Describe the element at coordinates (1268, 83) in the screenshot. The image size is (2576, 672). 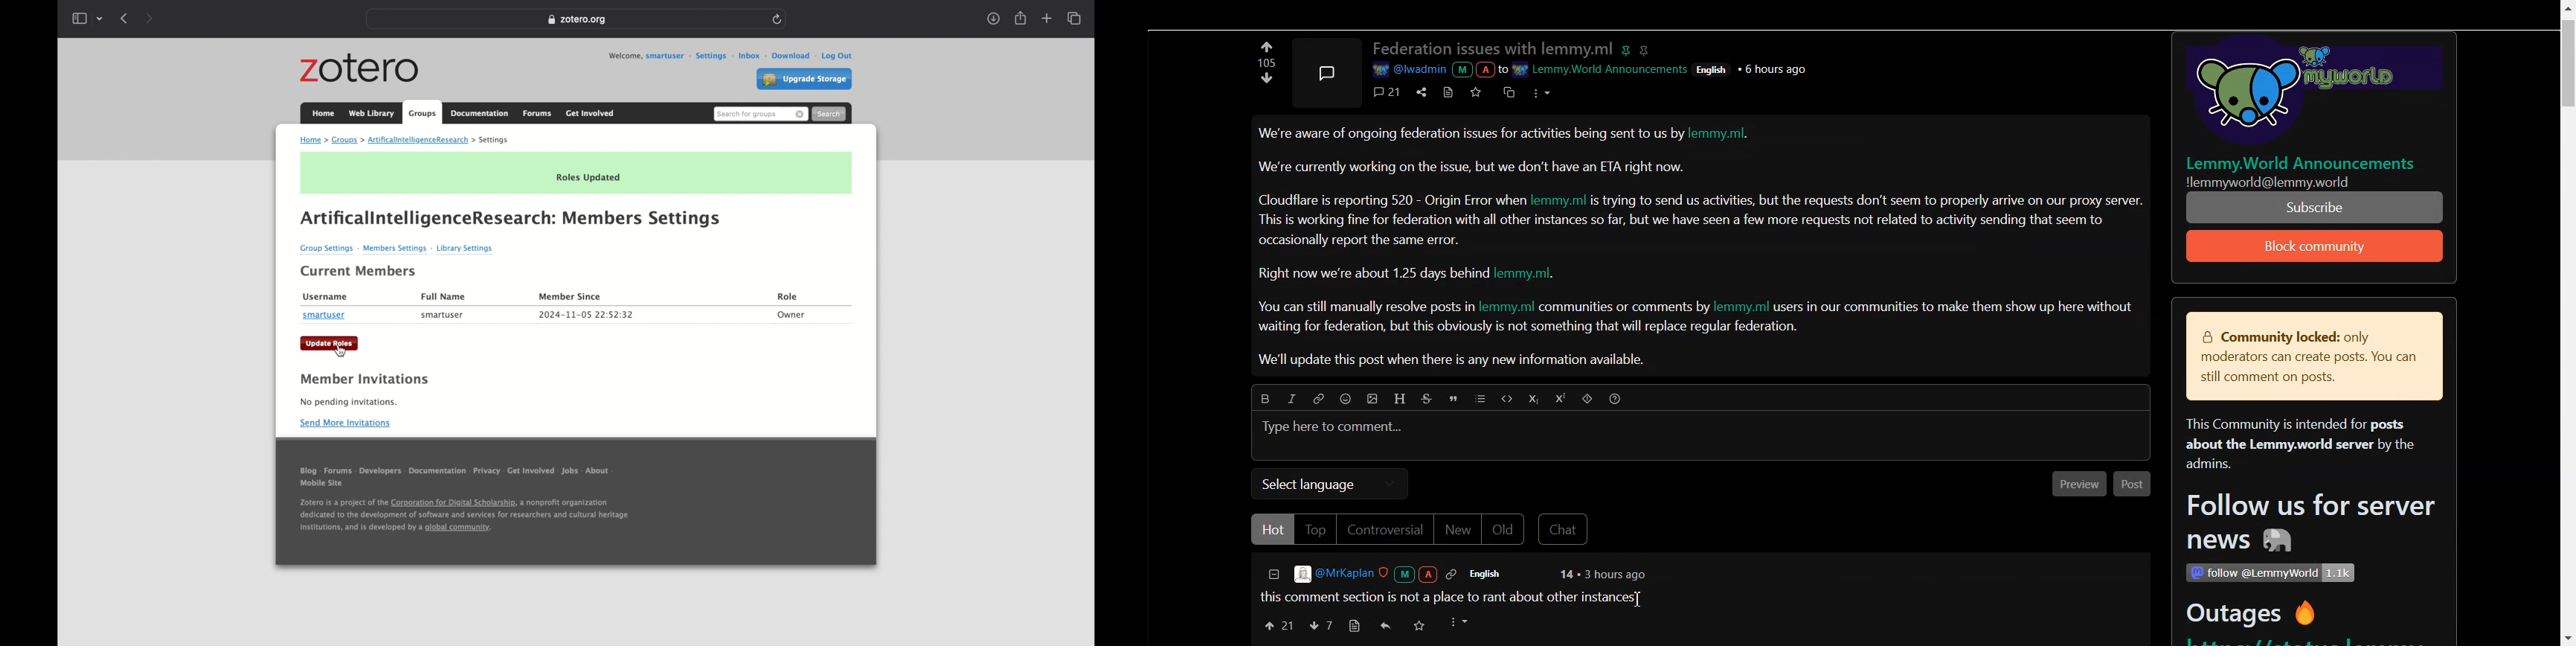
I see `Upvote` at that location.